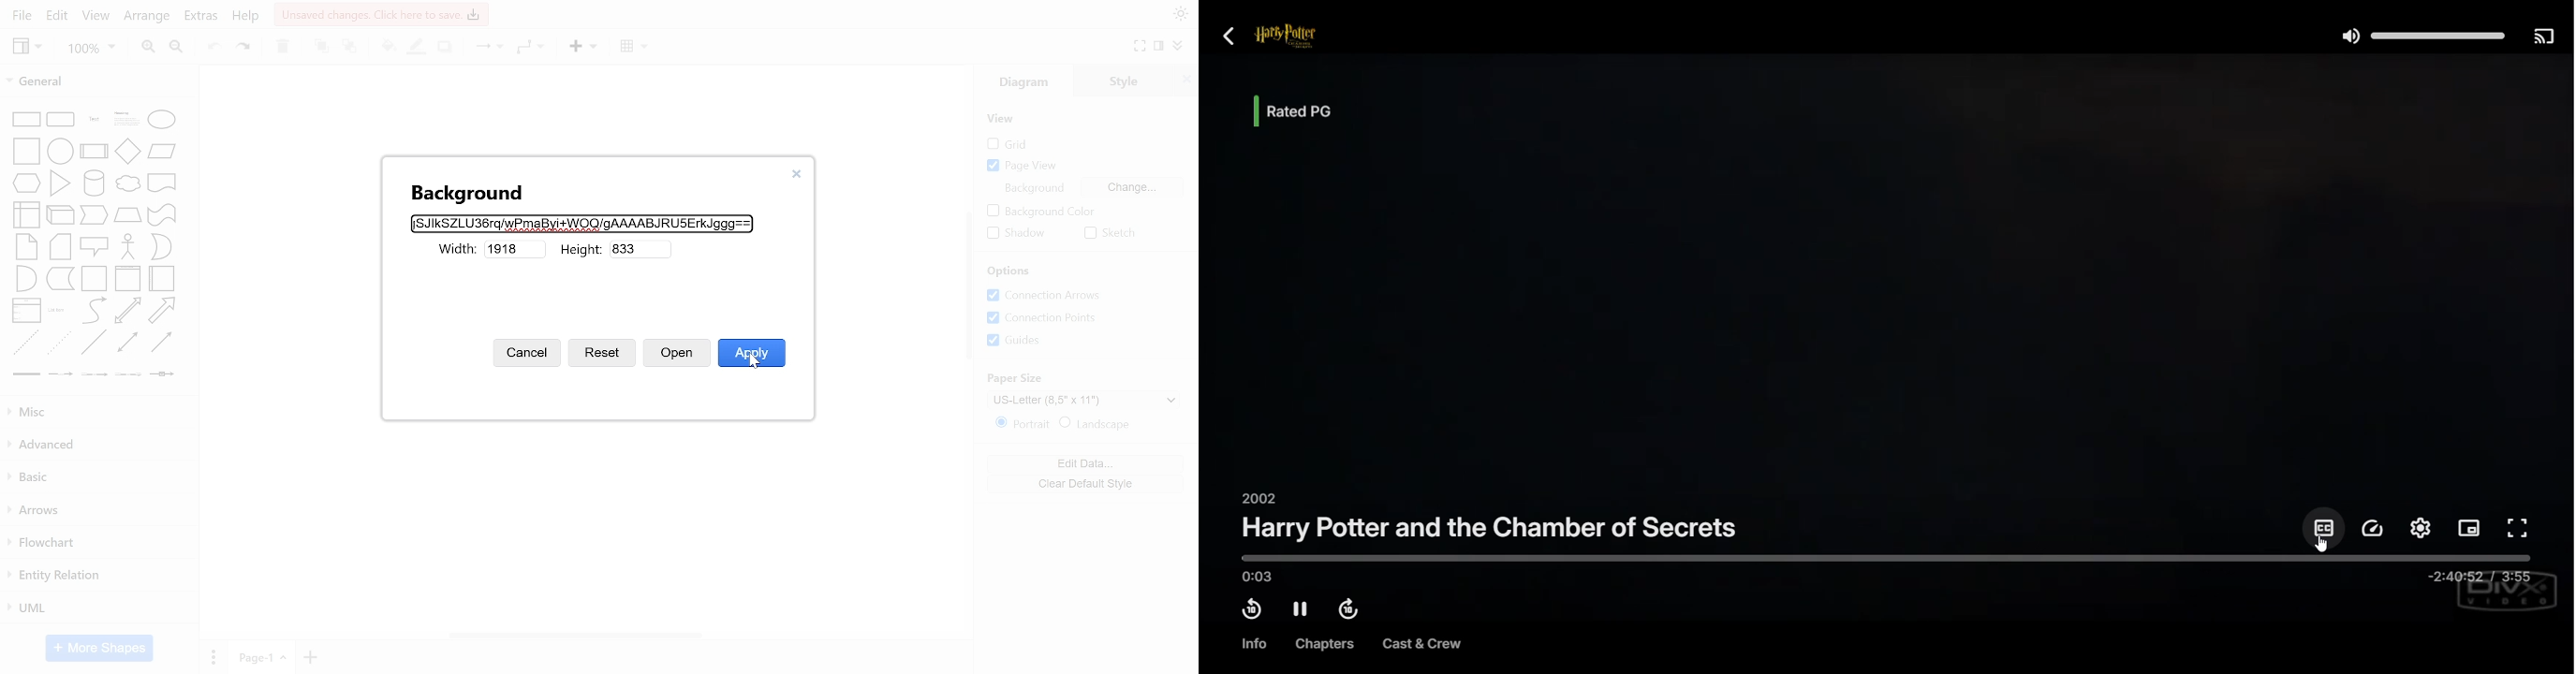 The image size is (2576, 700). Describe the element at coordinates (98, 477) in the screenshot. I see `basic` at that location.